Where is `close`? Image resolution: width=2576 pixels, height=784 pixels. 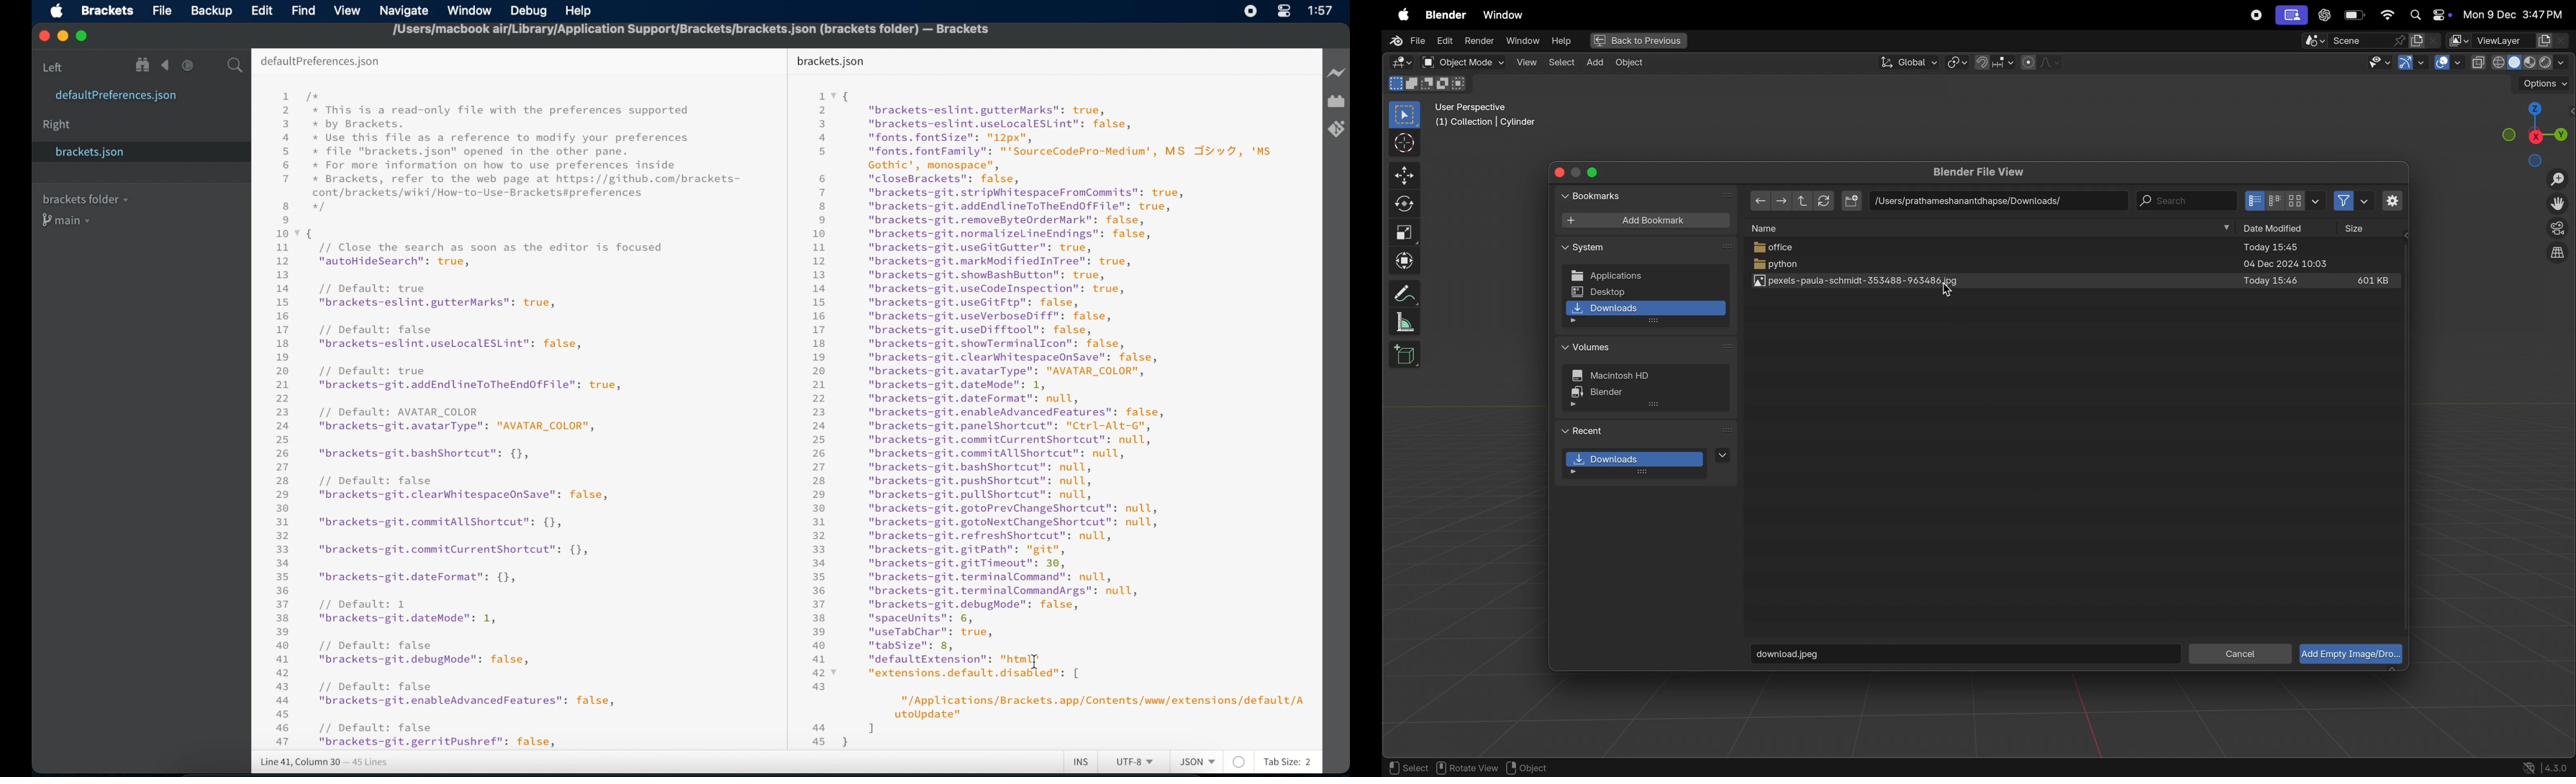 close is located at coordinates (1561, 171).